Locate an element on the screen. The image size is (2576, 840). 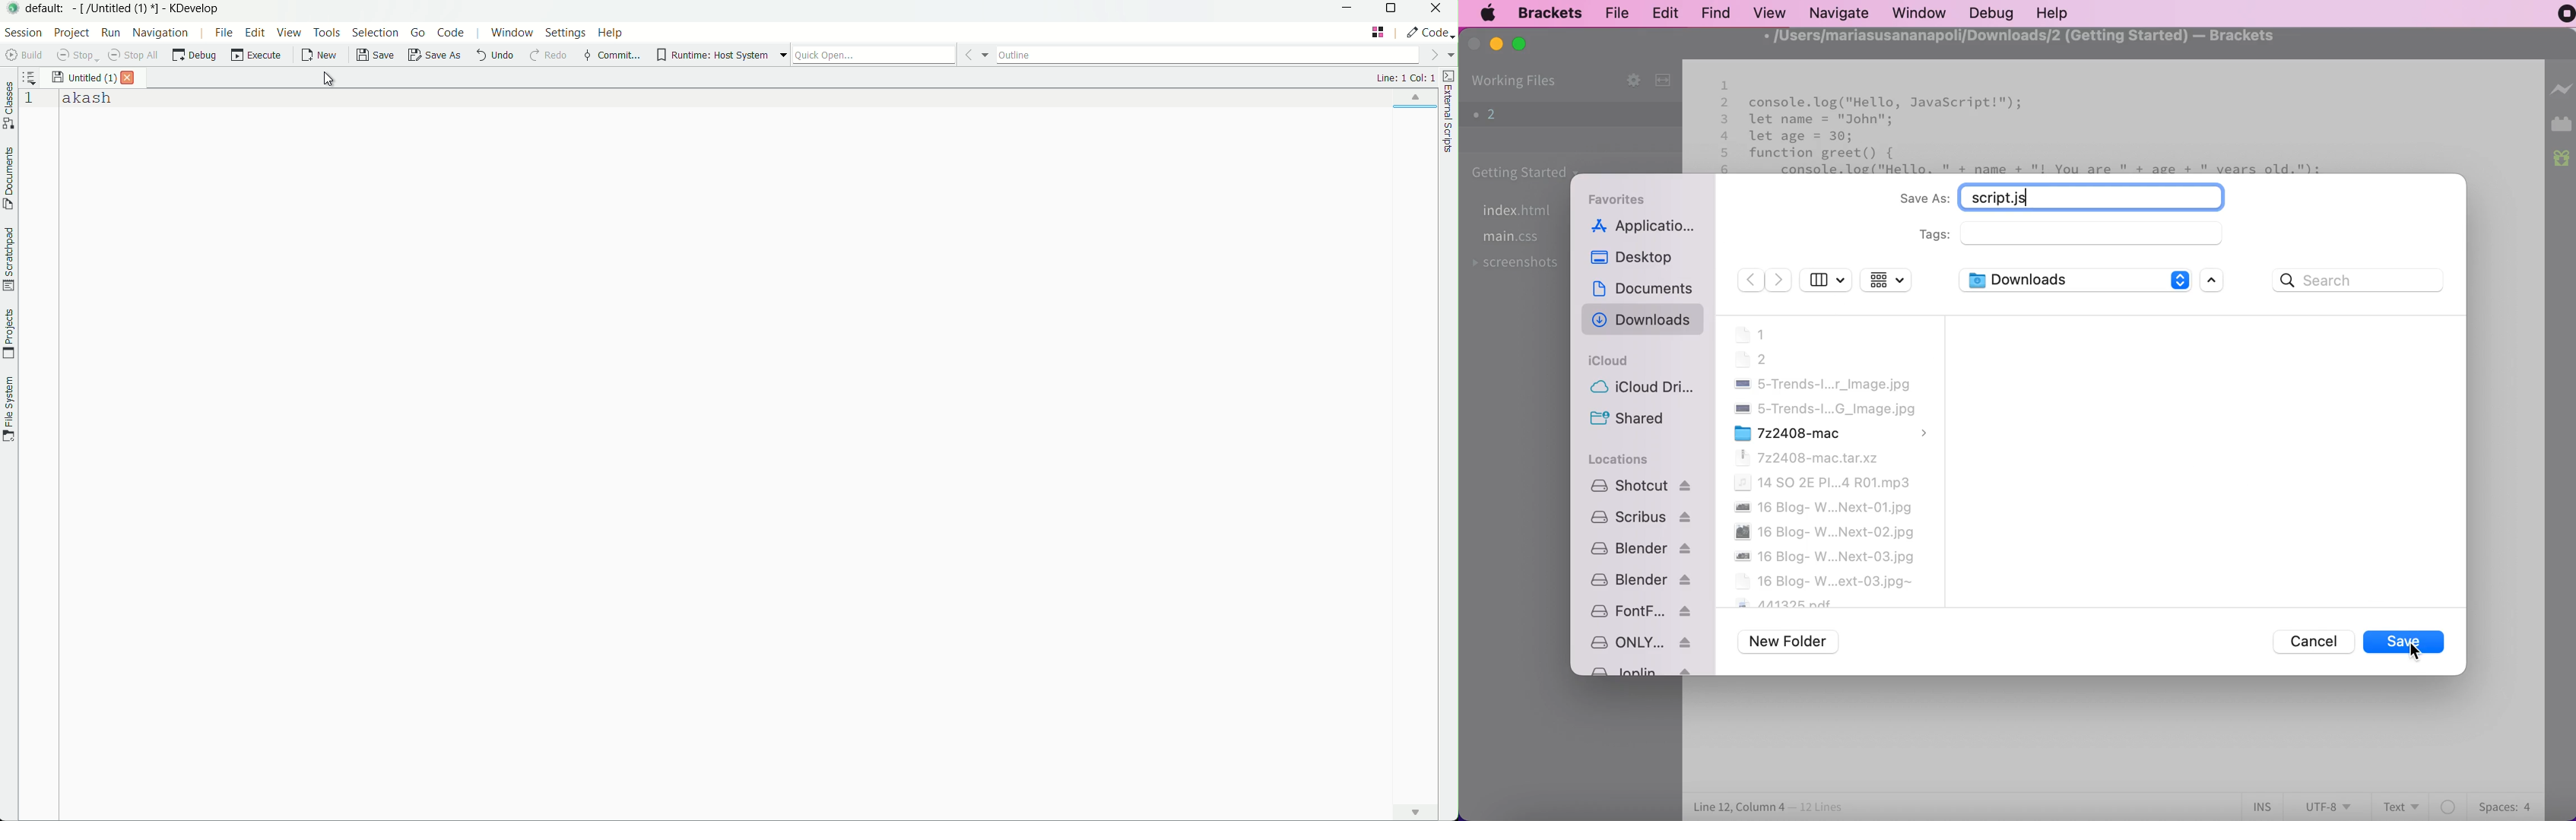
desktop is located at coordinates (1633, 257).